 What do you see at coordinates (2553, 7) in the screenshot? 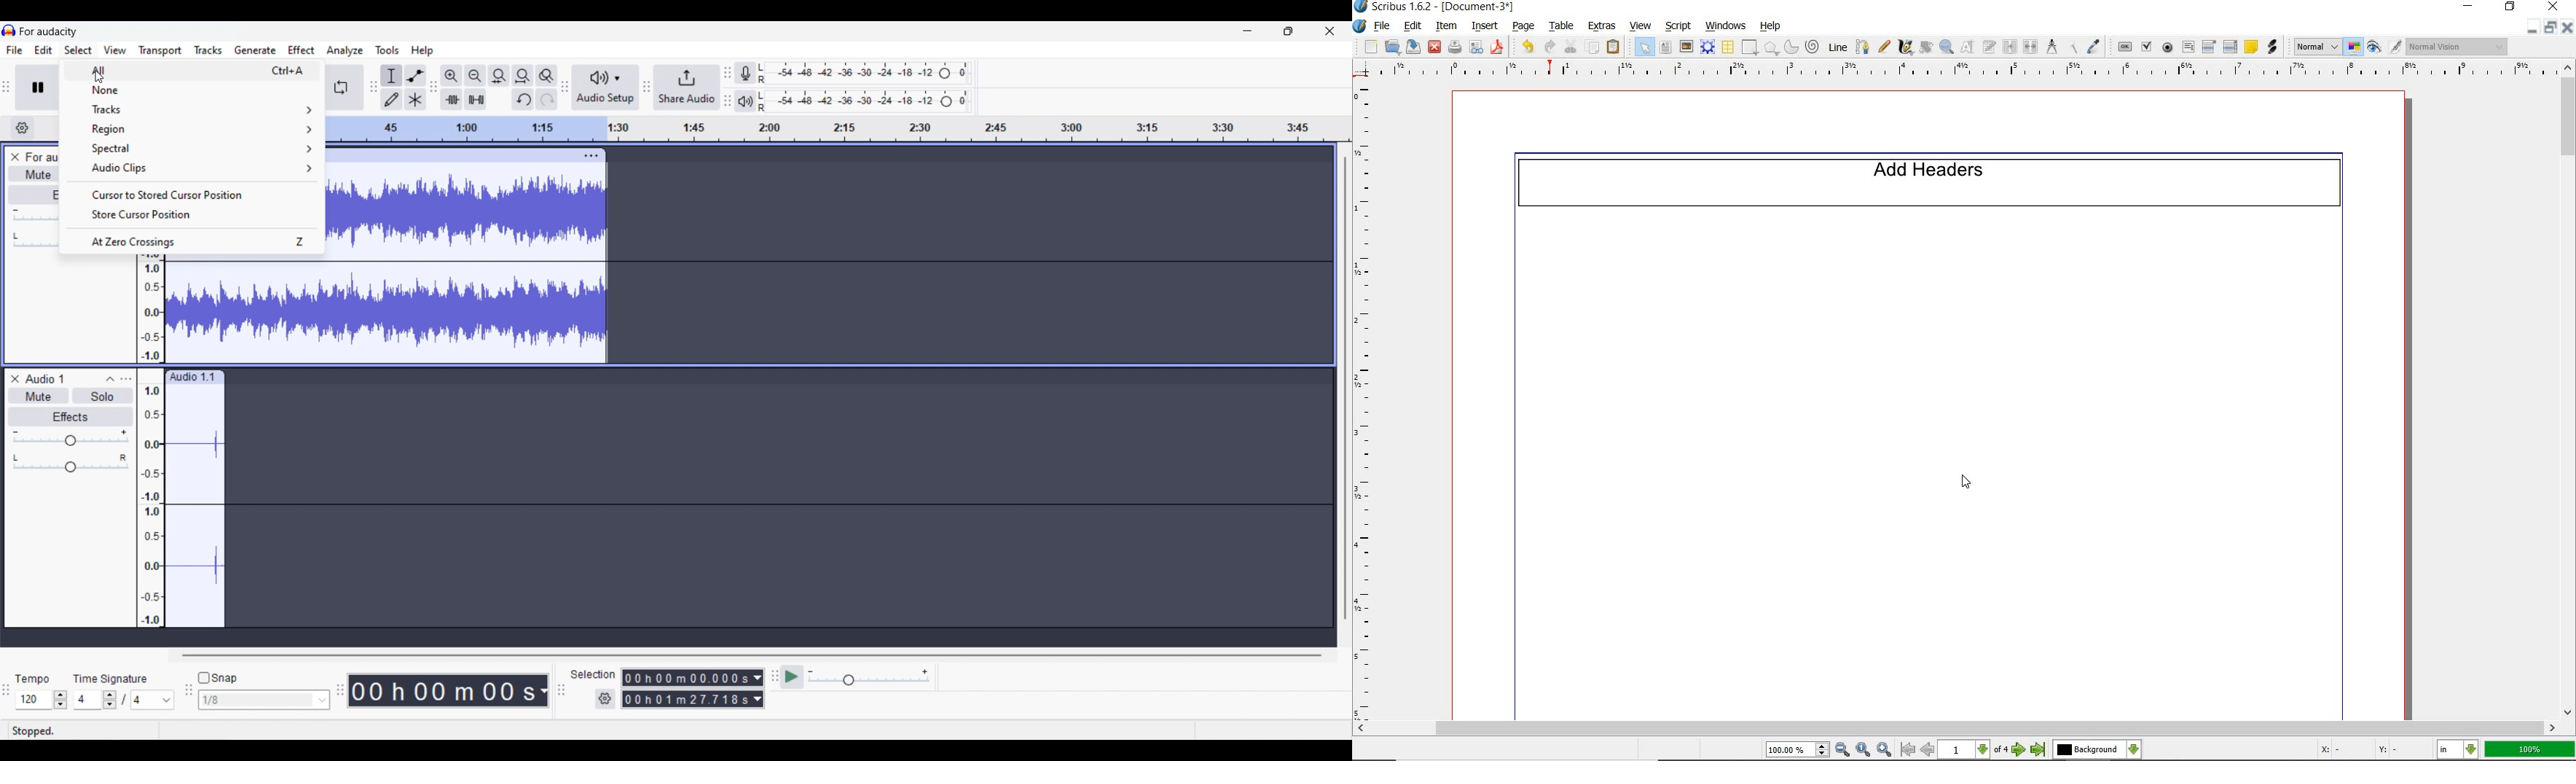
I see `close` at bounding box center [2553, 7].